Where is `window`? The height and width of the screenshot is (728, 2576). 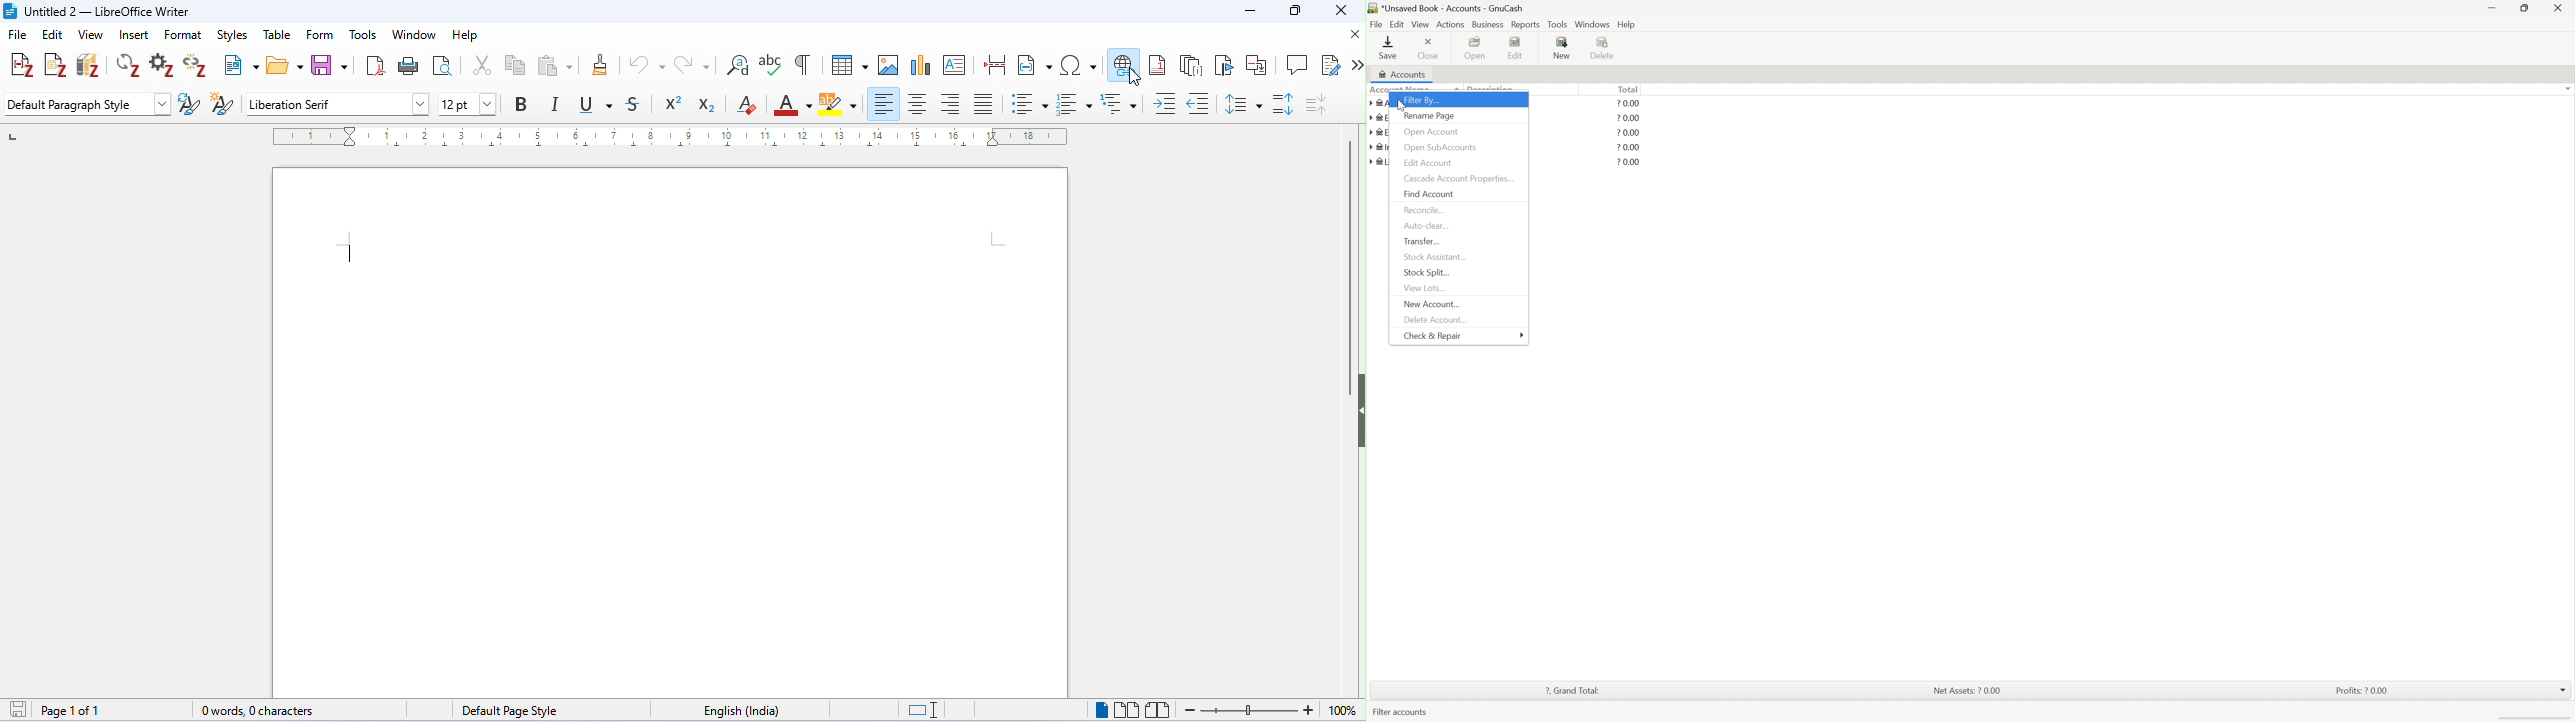
window is located at coordinates (414, 35).